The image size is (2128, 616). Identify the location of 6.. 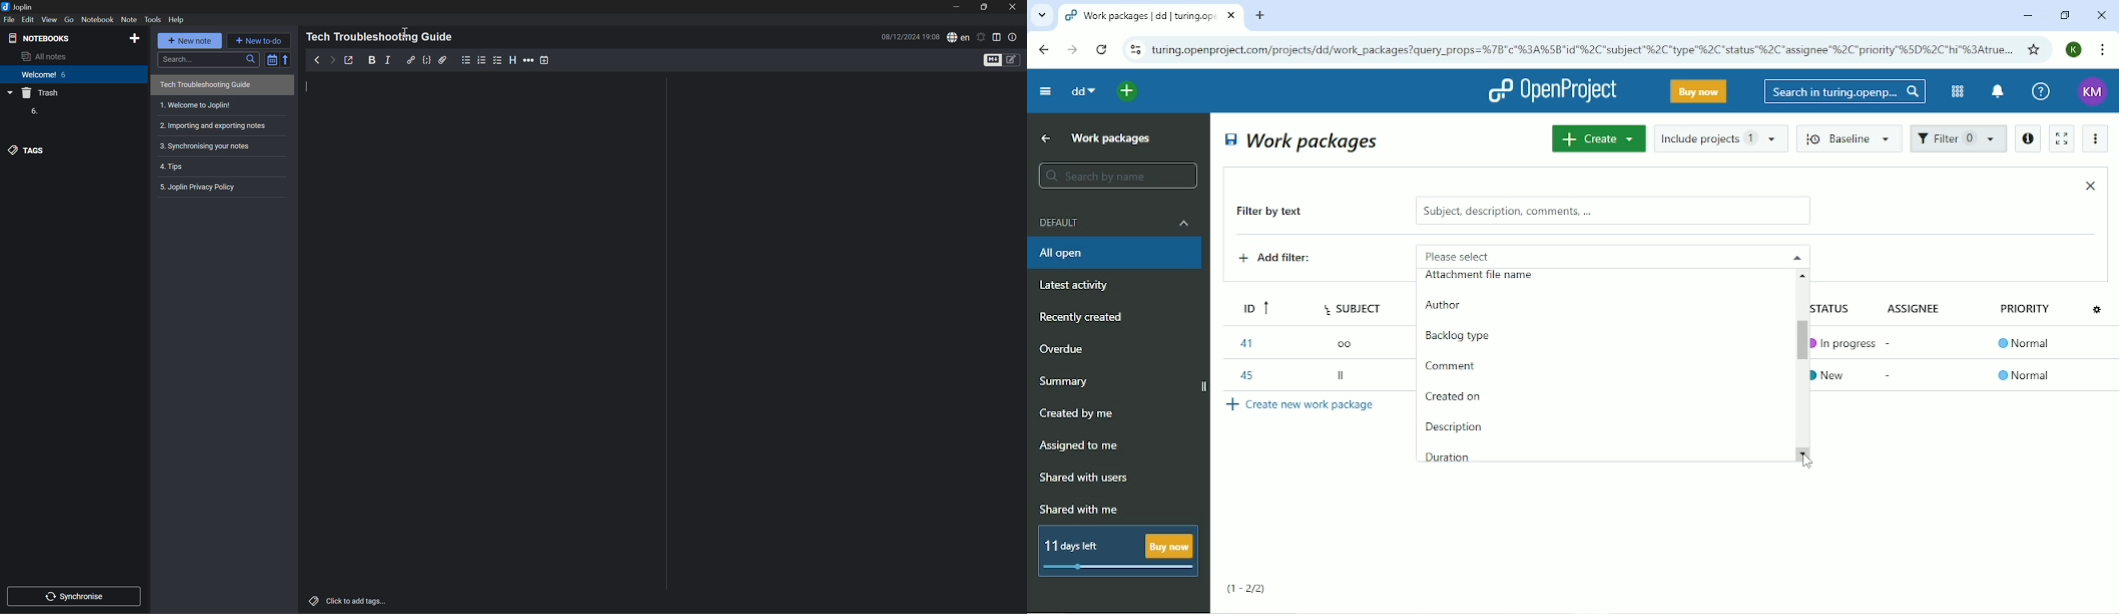
(33, 112).